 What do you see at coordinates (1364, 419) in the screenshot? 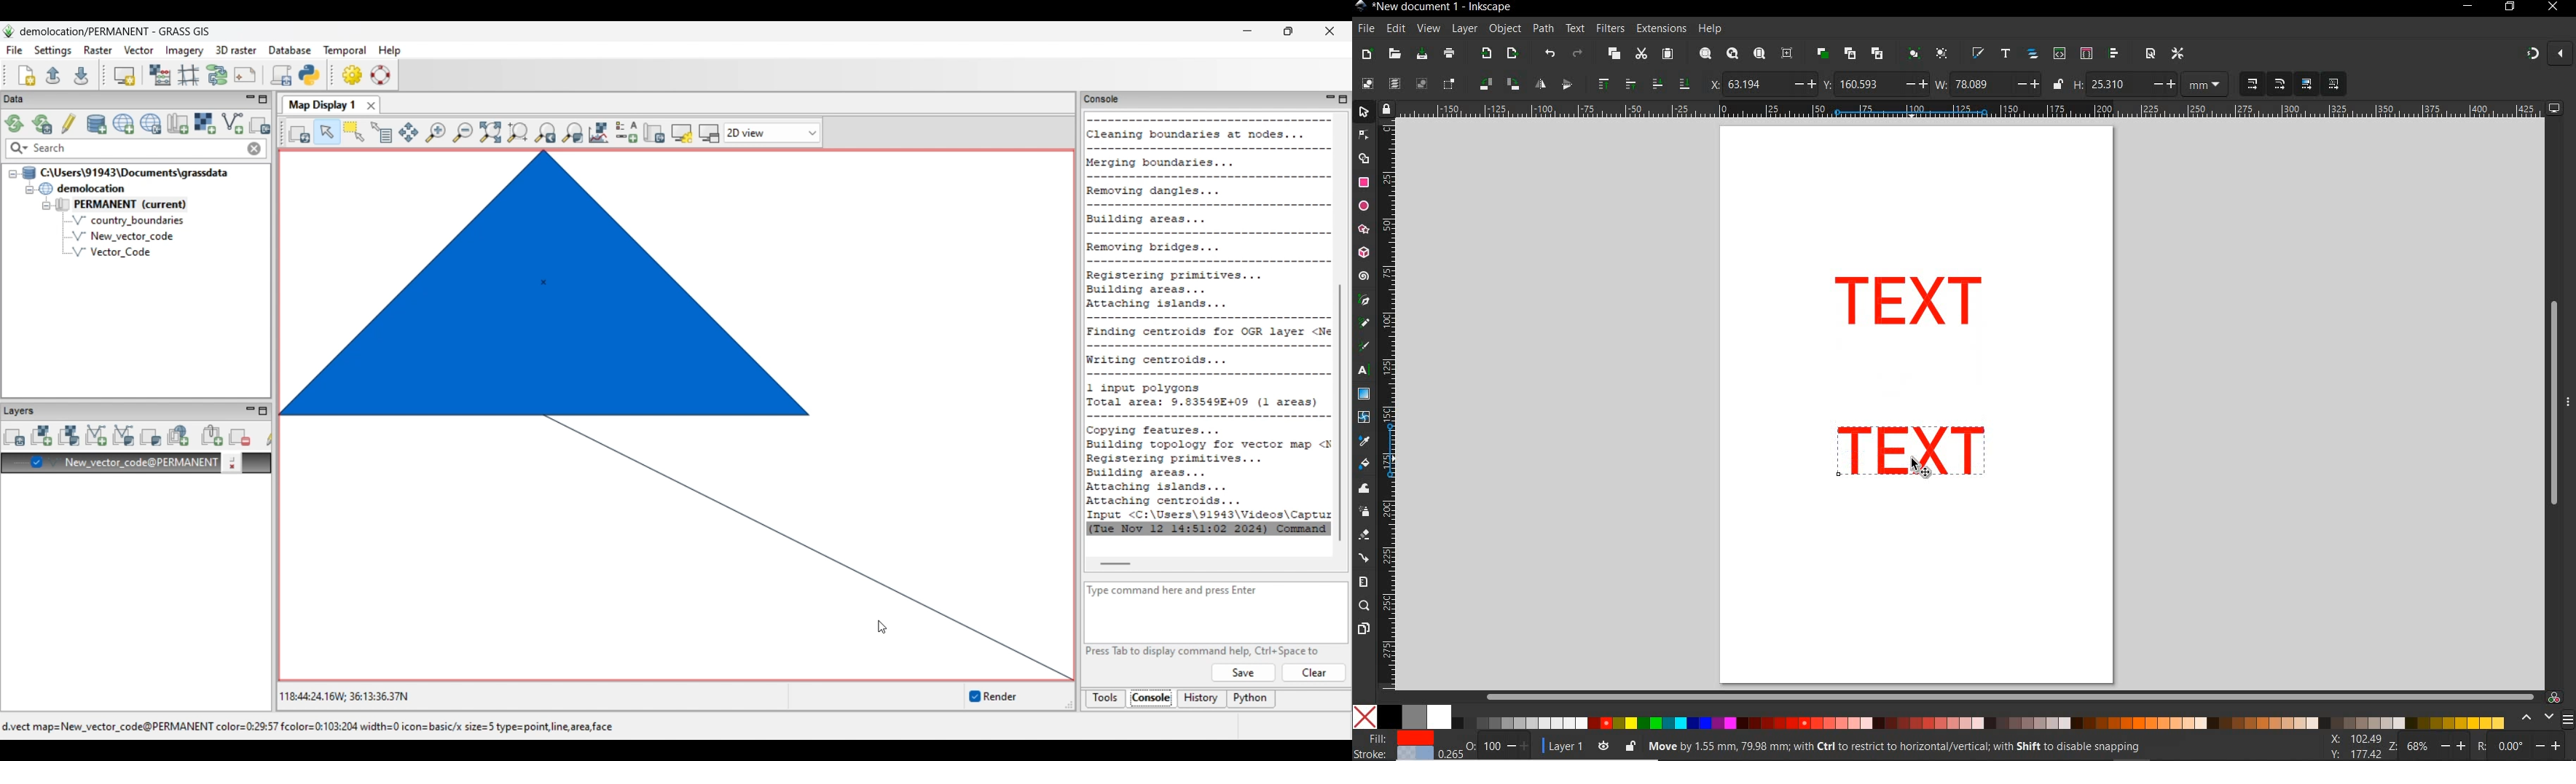
I see `mesh tool` at bounding box center [1364, 419].